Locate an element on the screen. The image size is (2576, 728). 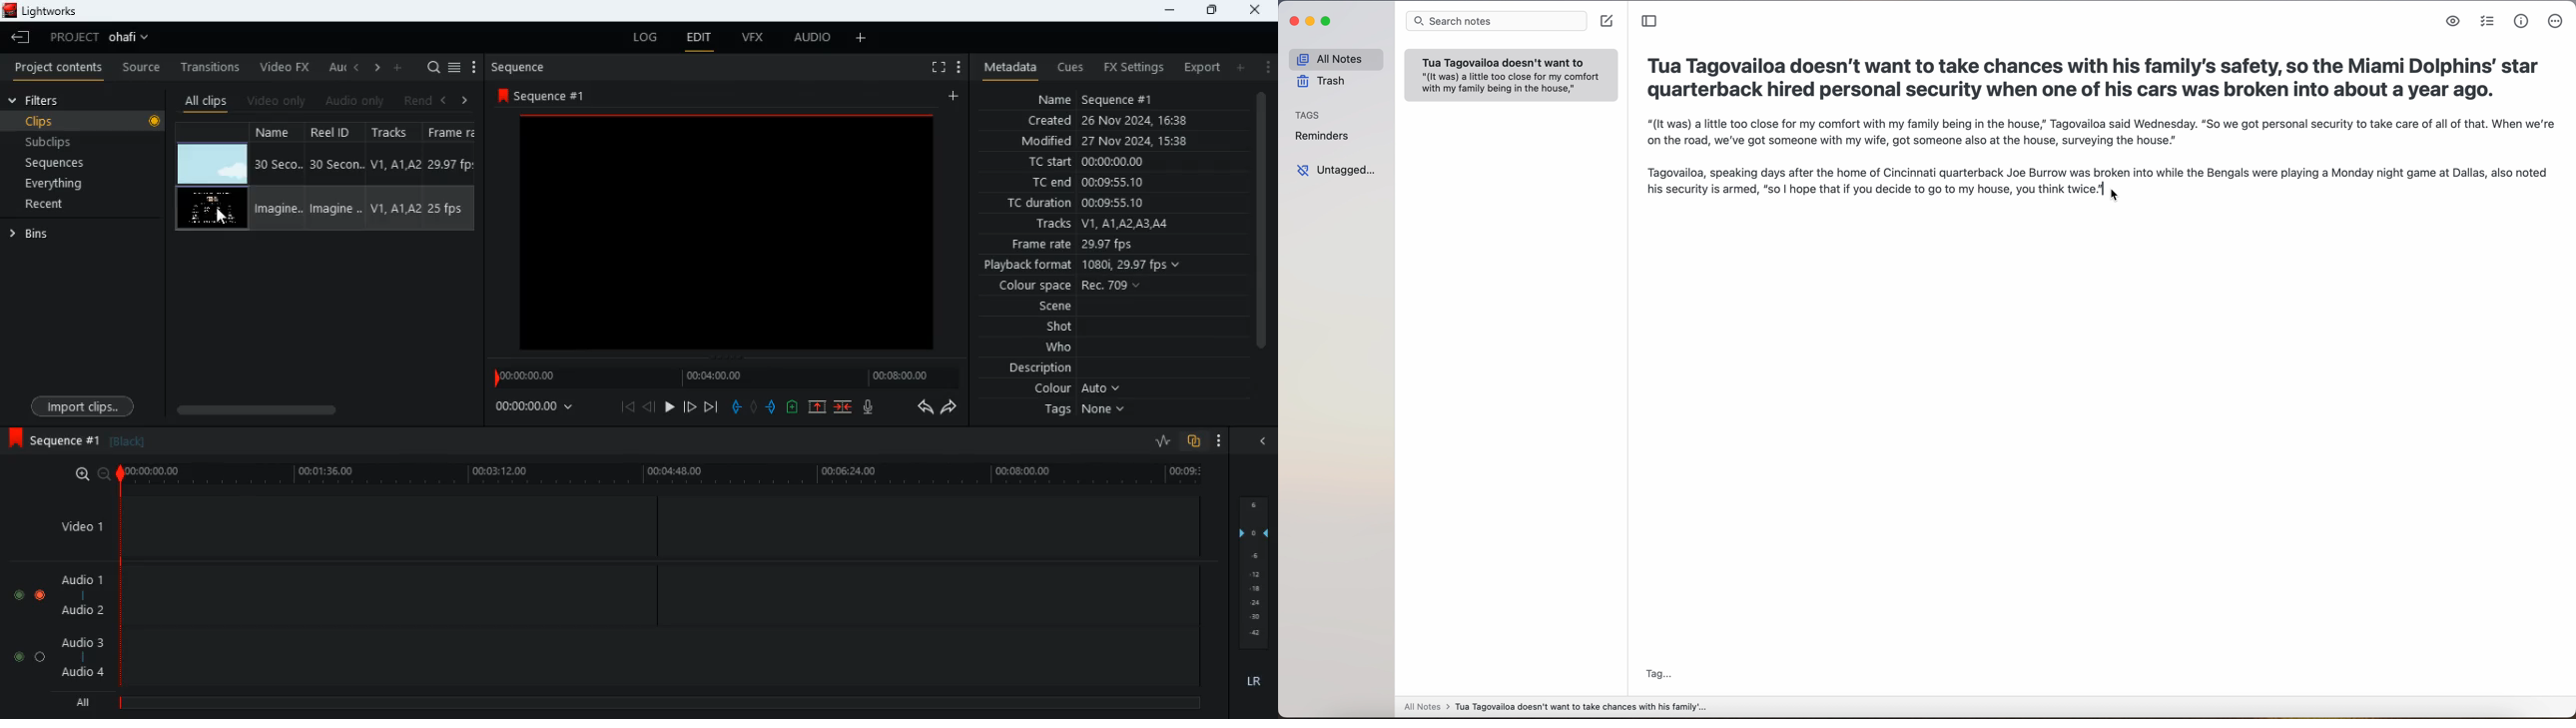
"(It was) a little too close for my comfort with my family being in the house,” Tagovailoa said Wednesday. “So we got personal security to take care of all of that. When we’re on the road, we’ve got someone with my wife, got someone also at the house, surveying the house.” is located at coordinates (2093, 156).